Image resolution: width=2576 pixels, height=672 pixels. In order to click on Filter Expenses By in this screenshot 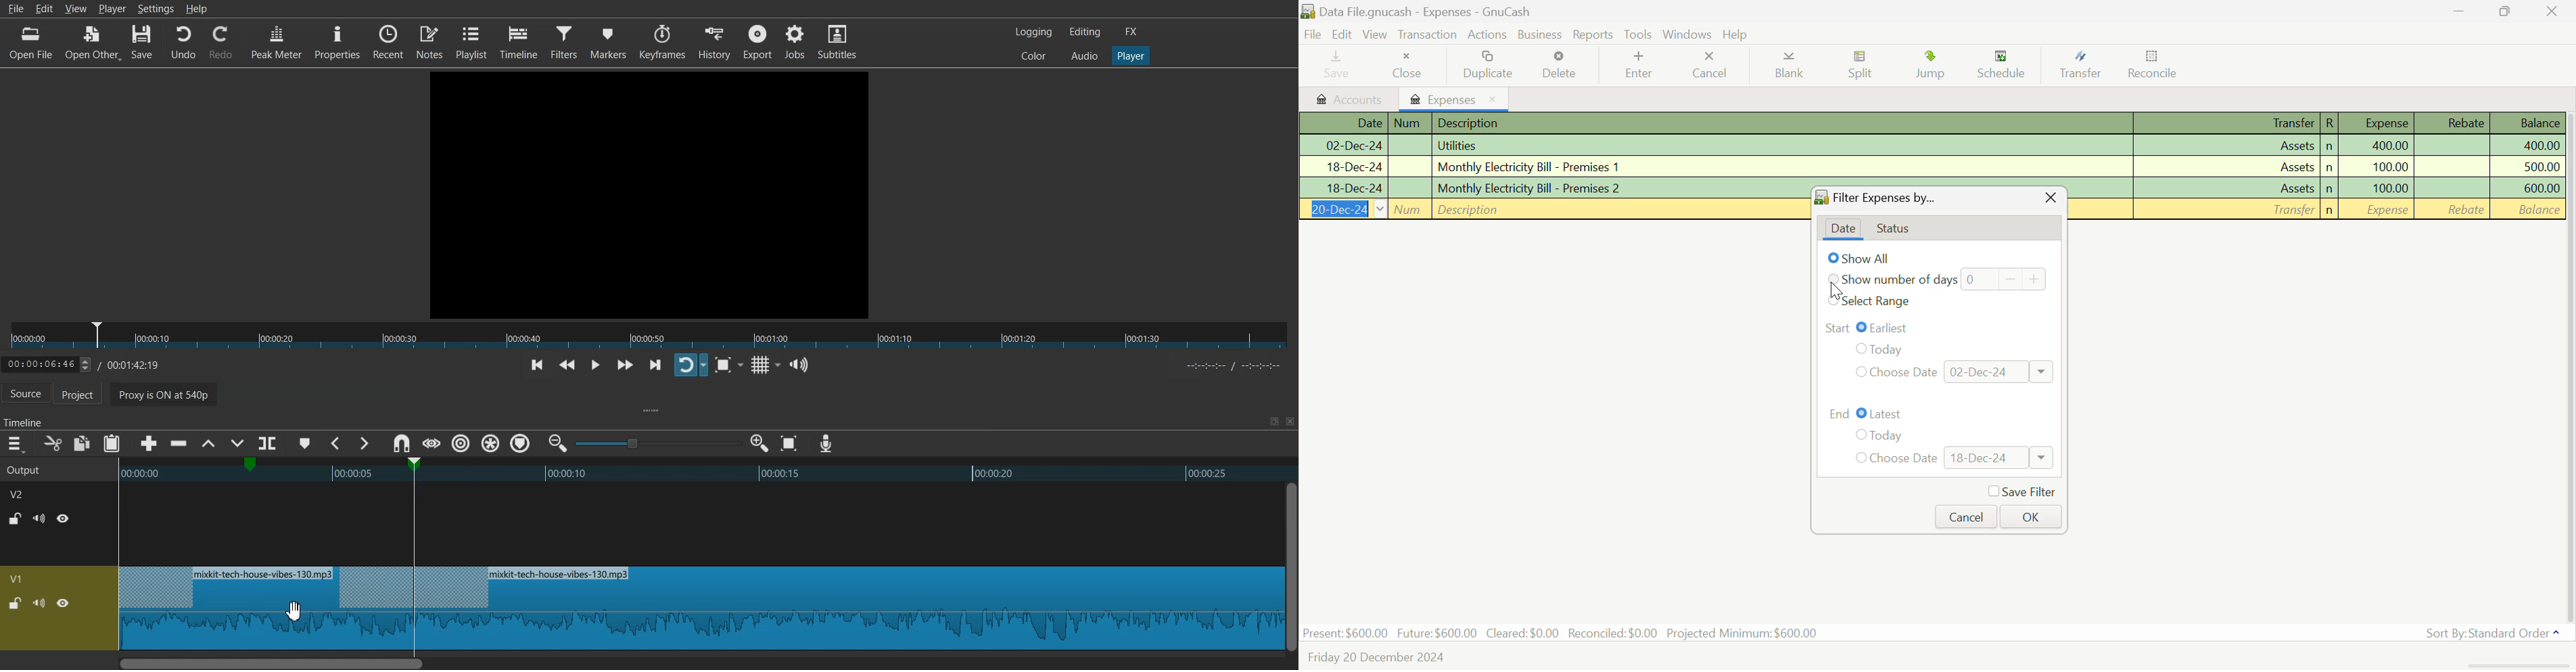, I will do `click(1886, 198)`.